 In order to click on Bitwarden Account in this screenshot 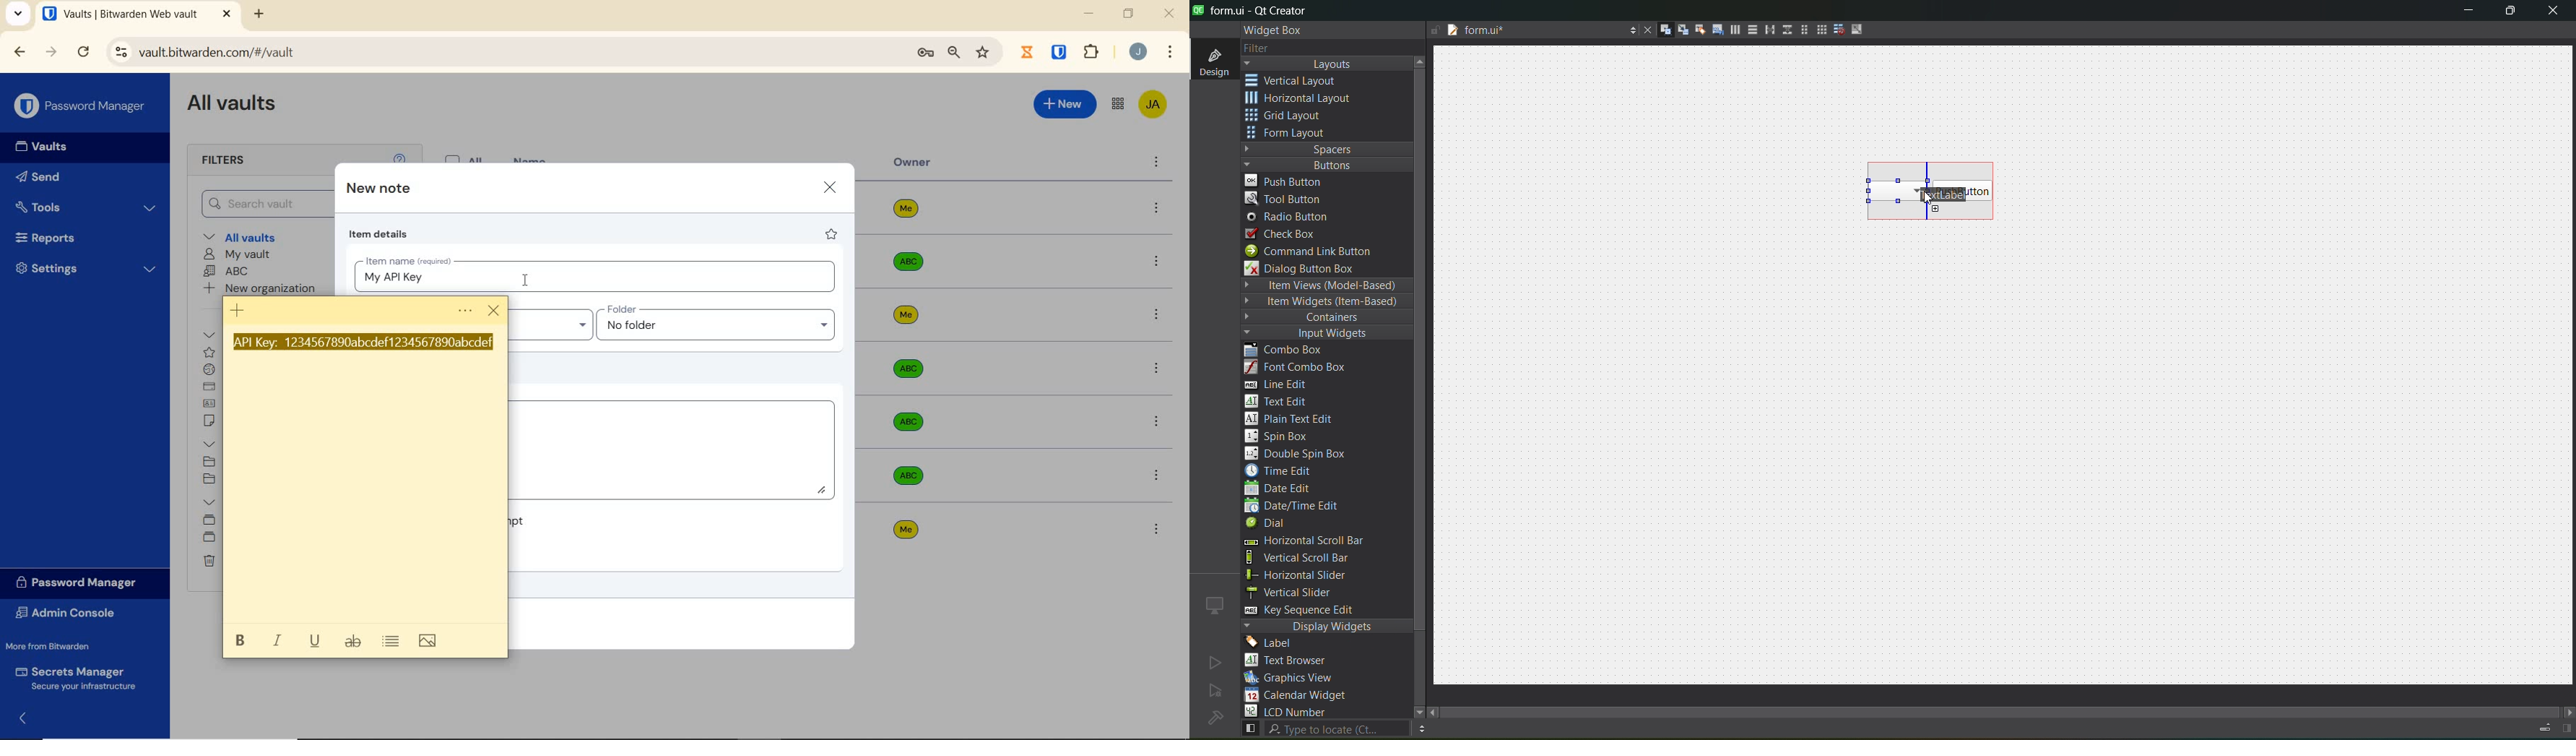, I will do `click(1152, 103)`.